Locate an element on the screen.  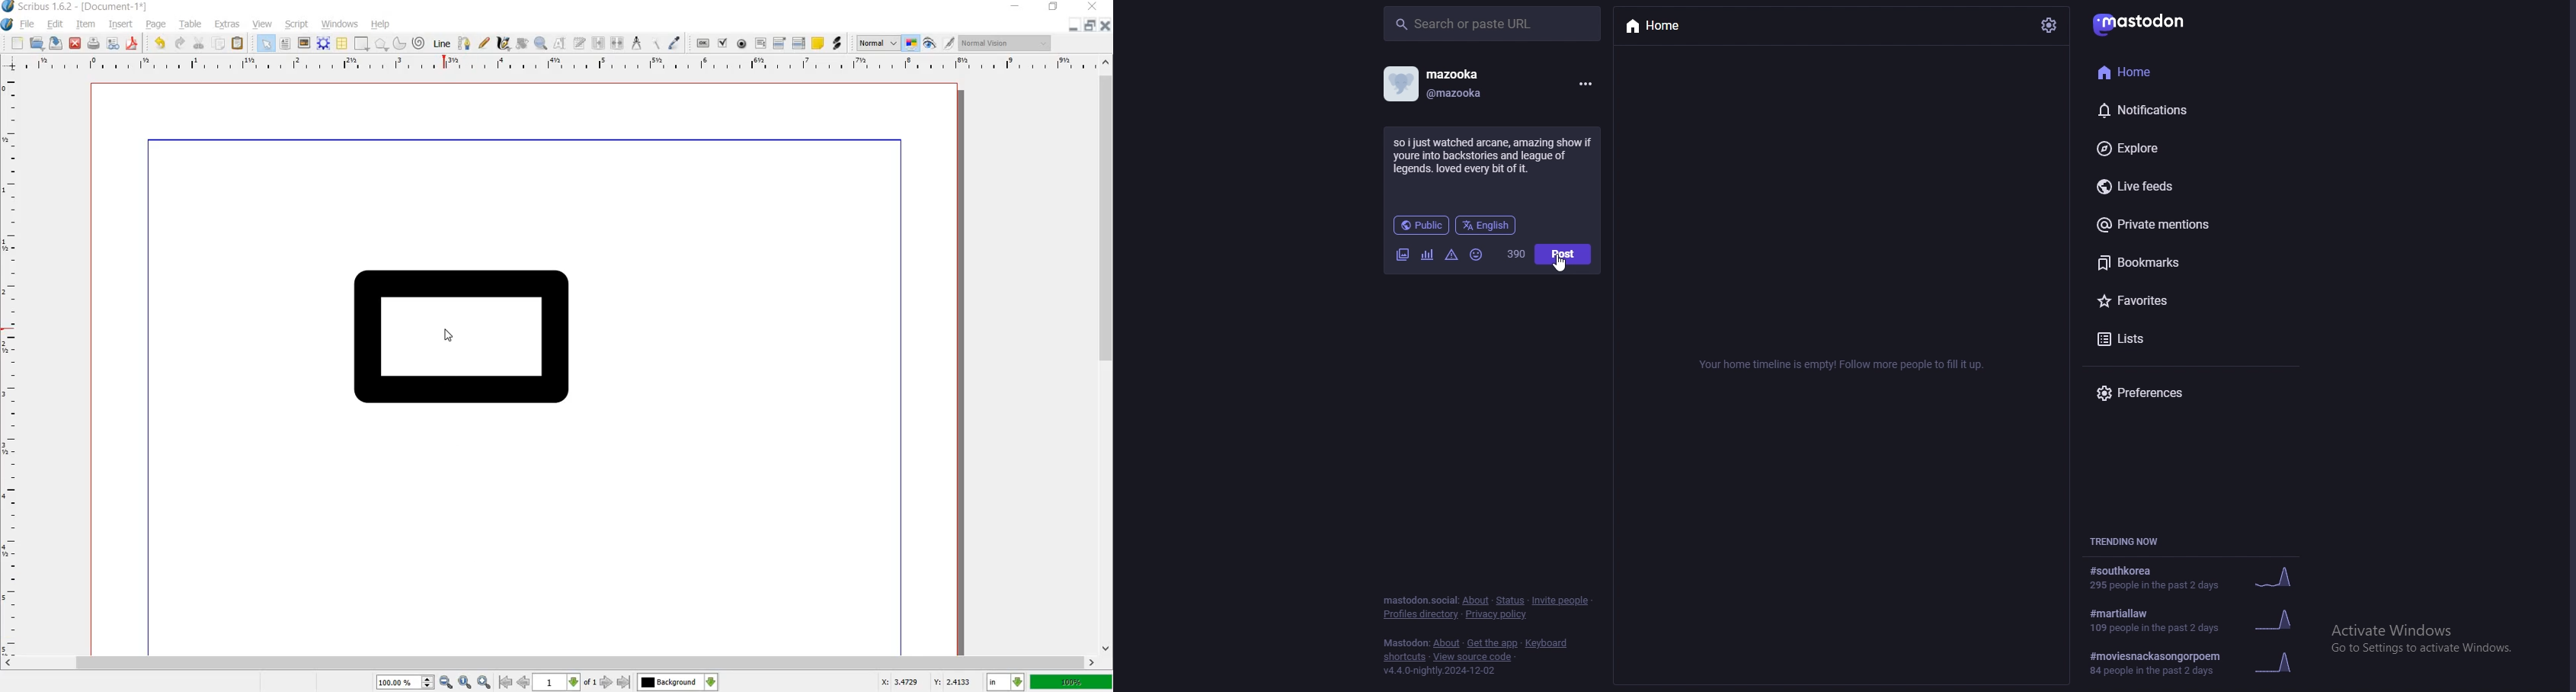
search bar is located at coordinates (1492, 24).